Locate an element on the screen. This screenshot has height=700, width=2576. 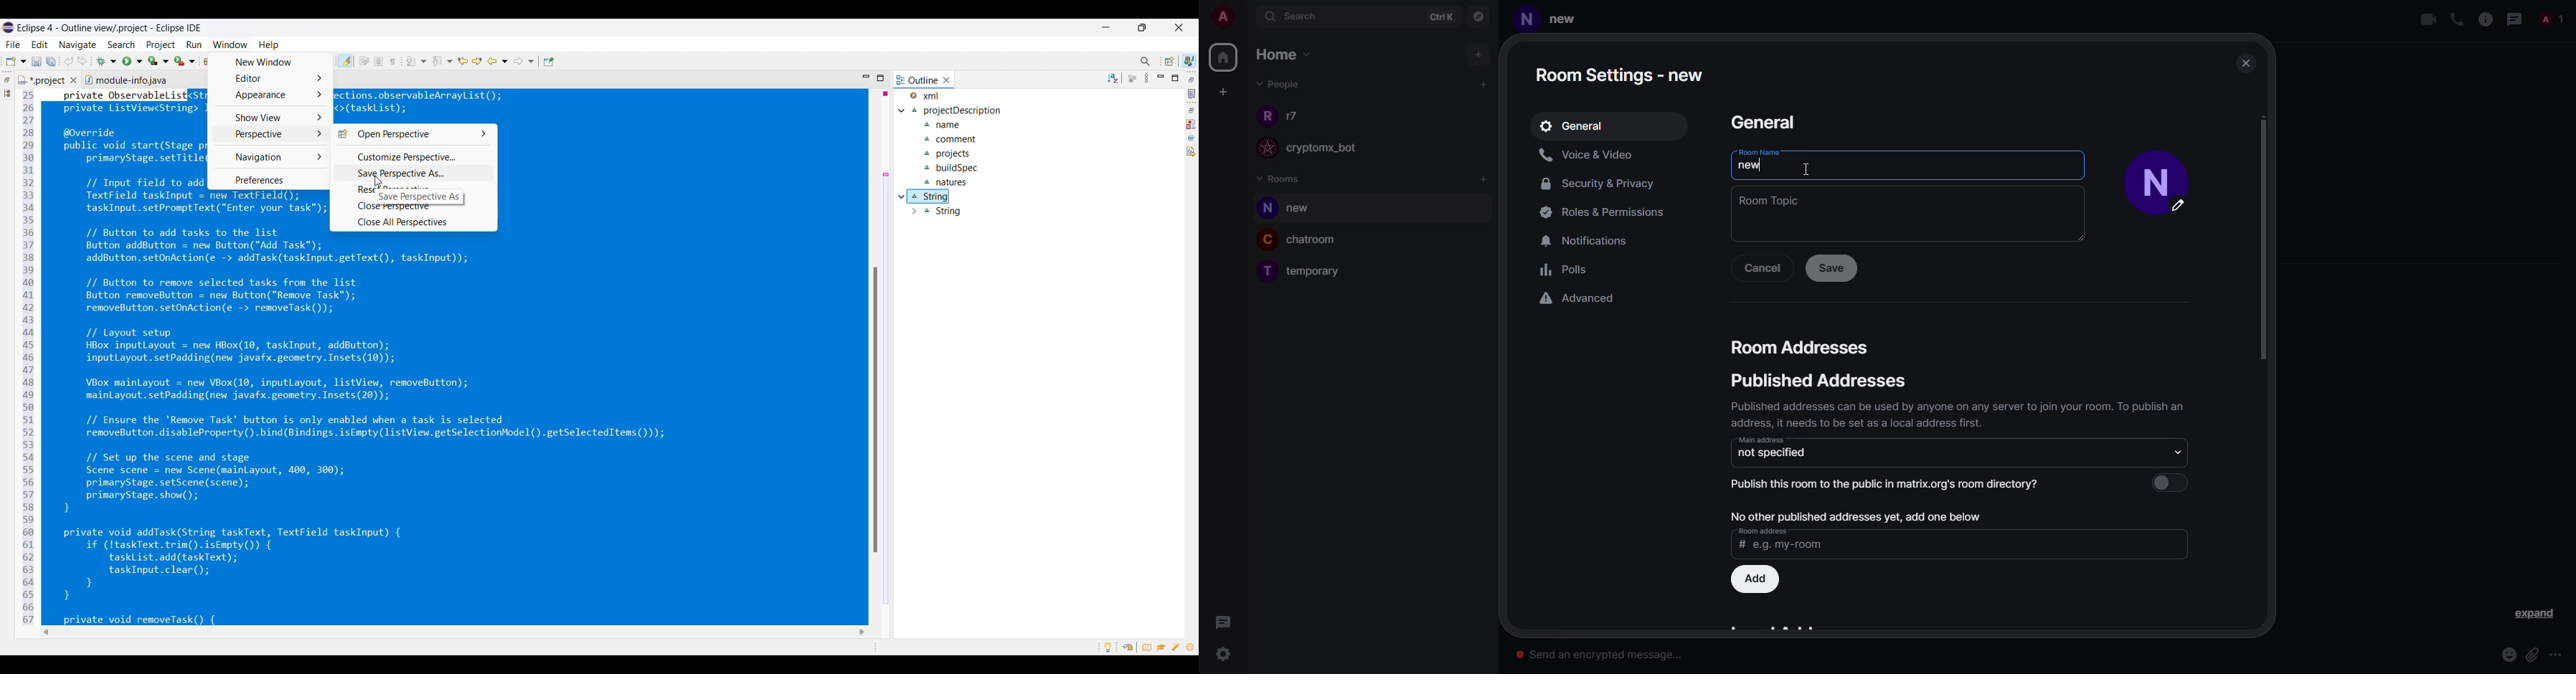
cancel is located at coordinates (1762, 268).